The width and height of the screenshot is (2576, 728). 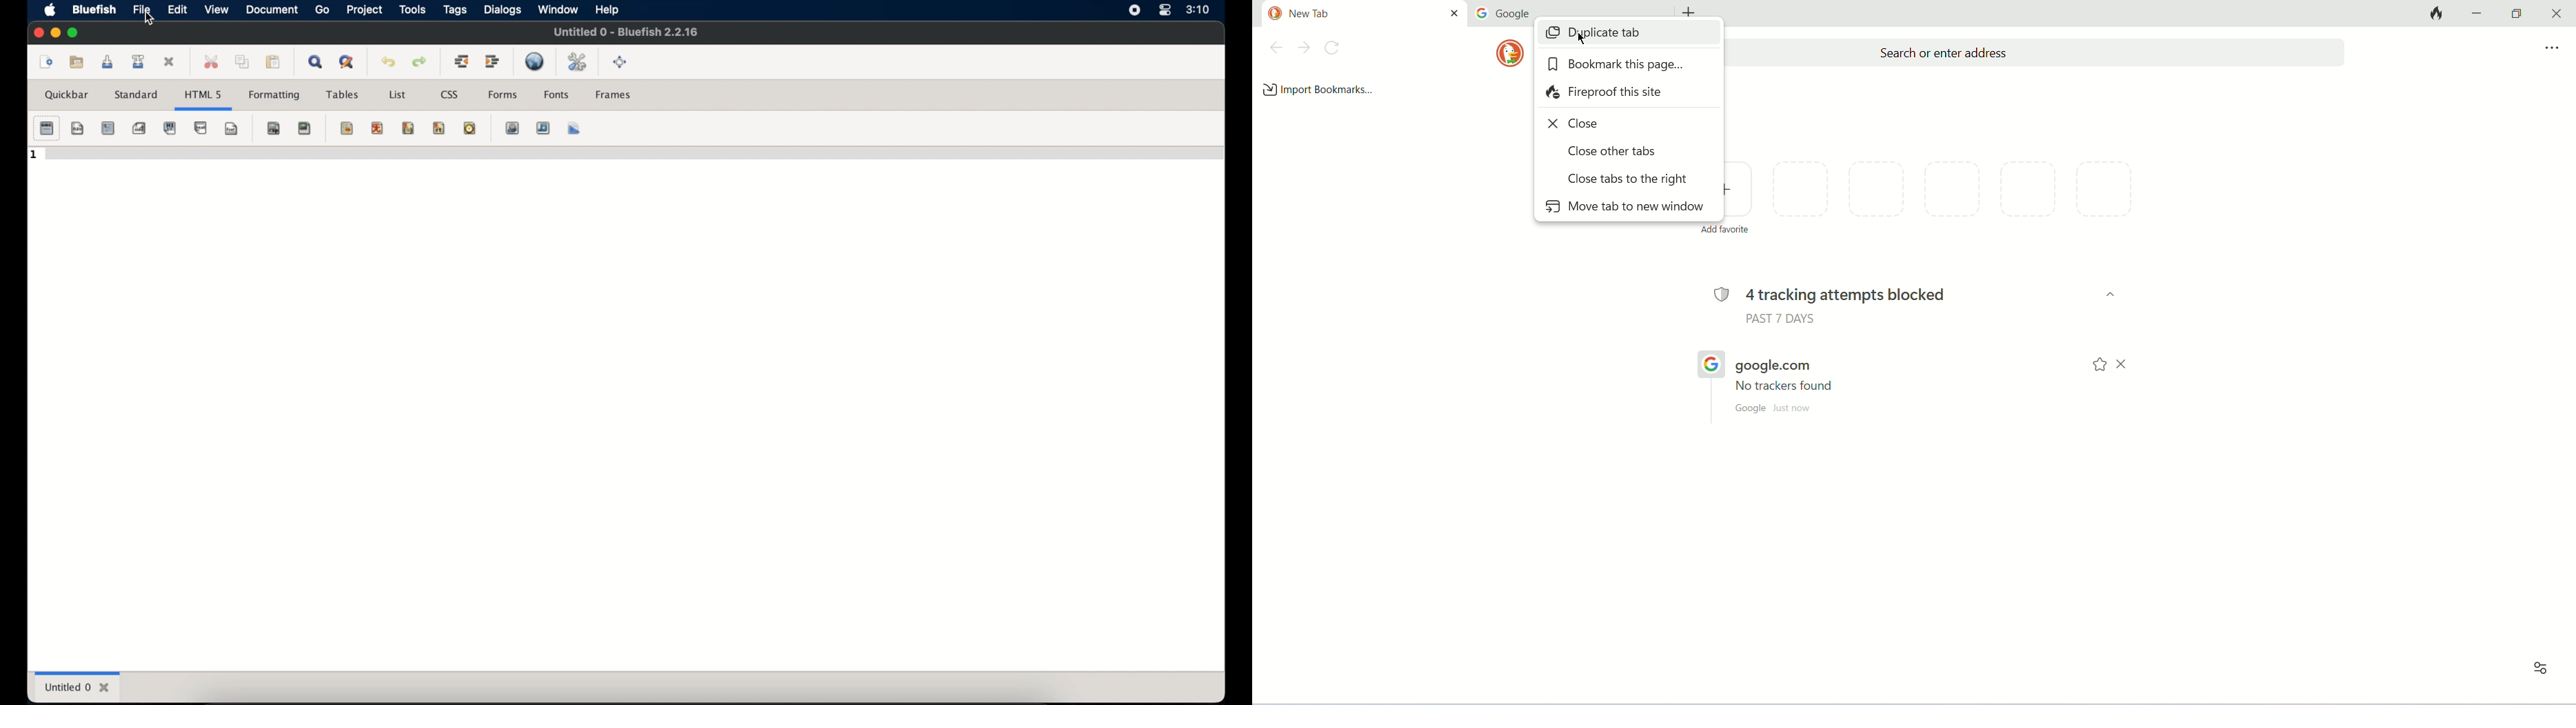 What do you see at coordinates (1516, 13) in the screenshot?
I see `google` at bounding box center [1516, 13].